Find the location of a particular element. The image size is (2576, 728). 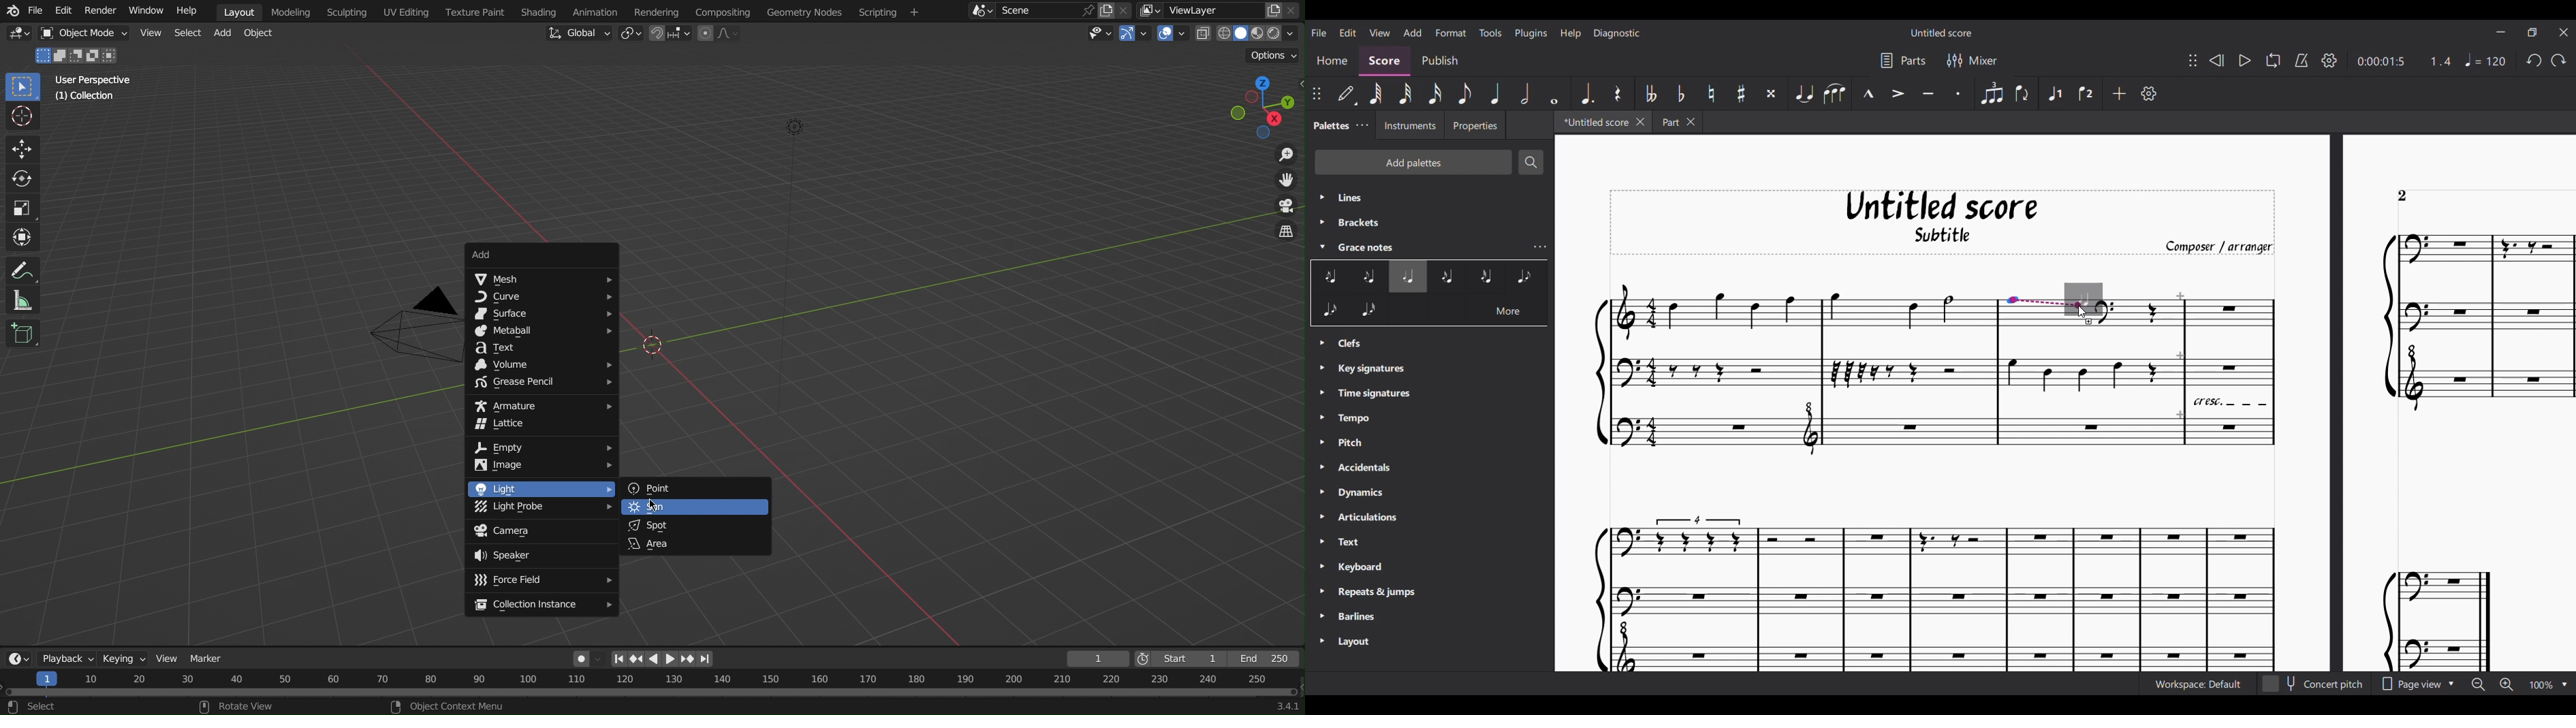

Zoom in-out is located at coordinates (1282, 155).